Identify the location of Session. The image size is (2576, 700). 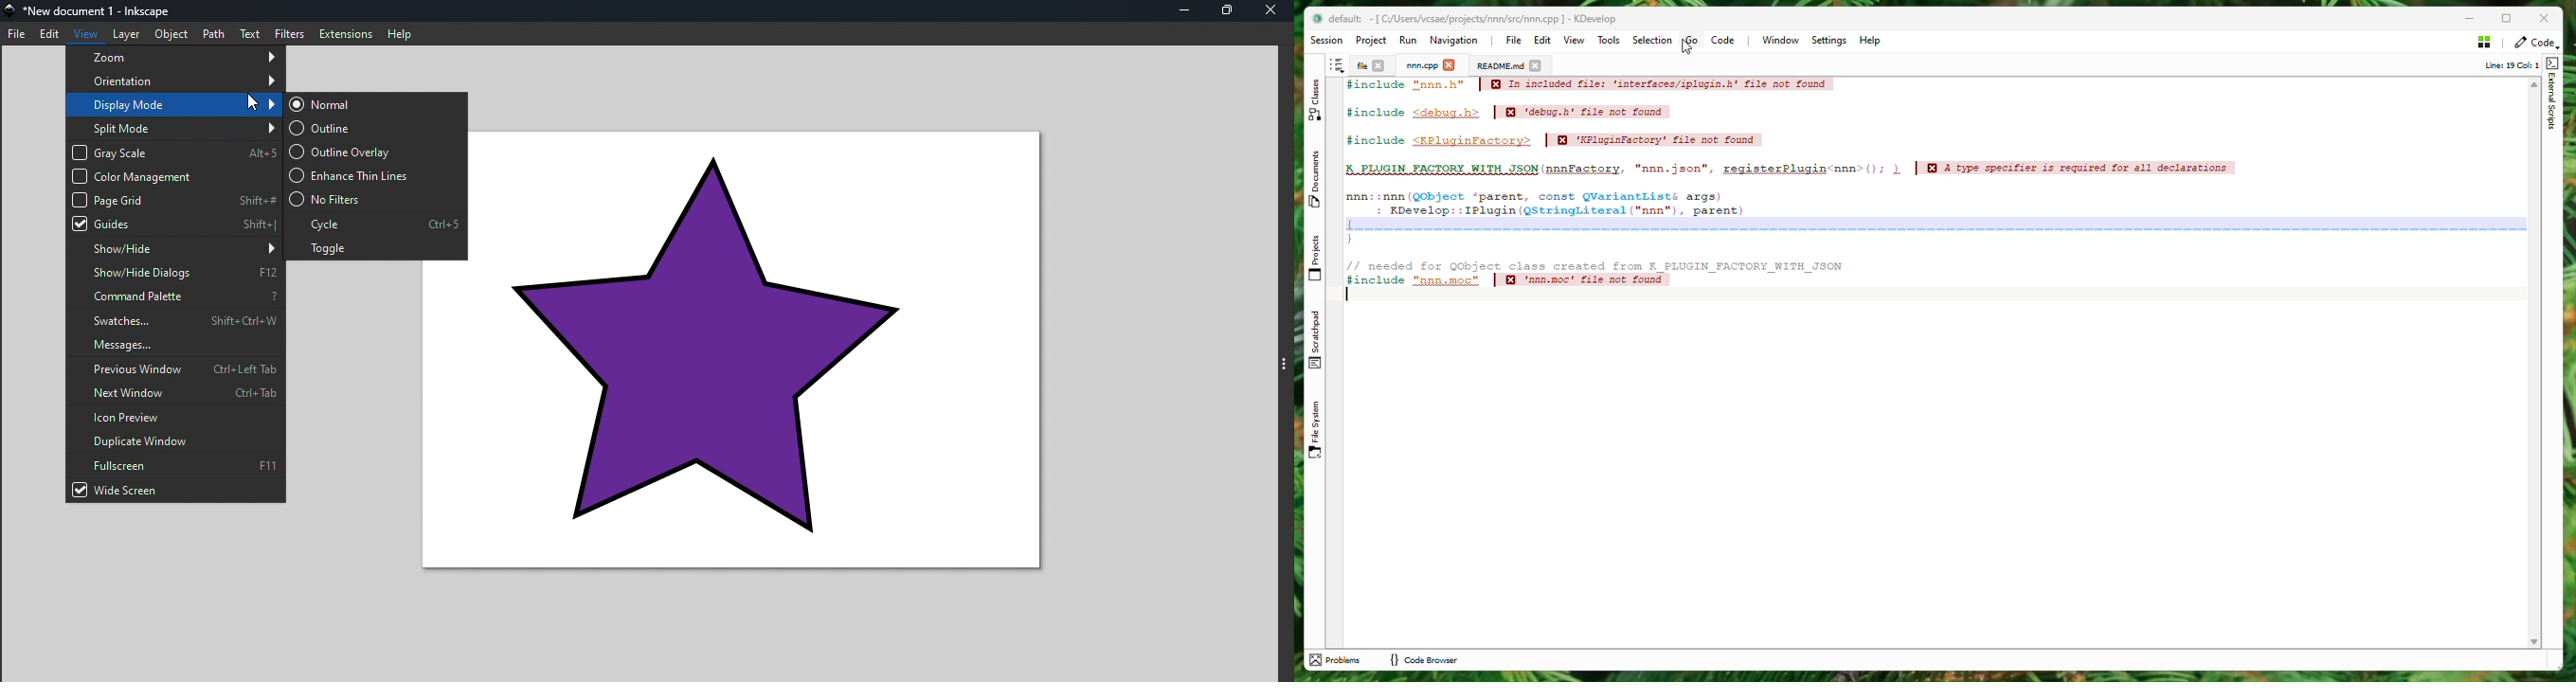
(1329, 41).